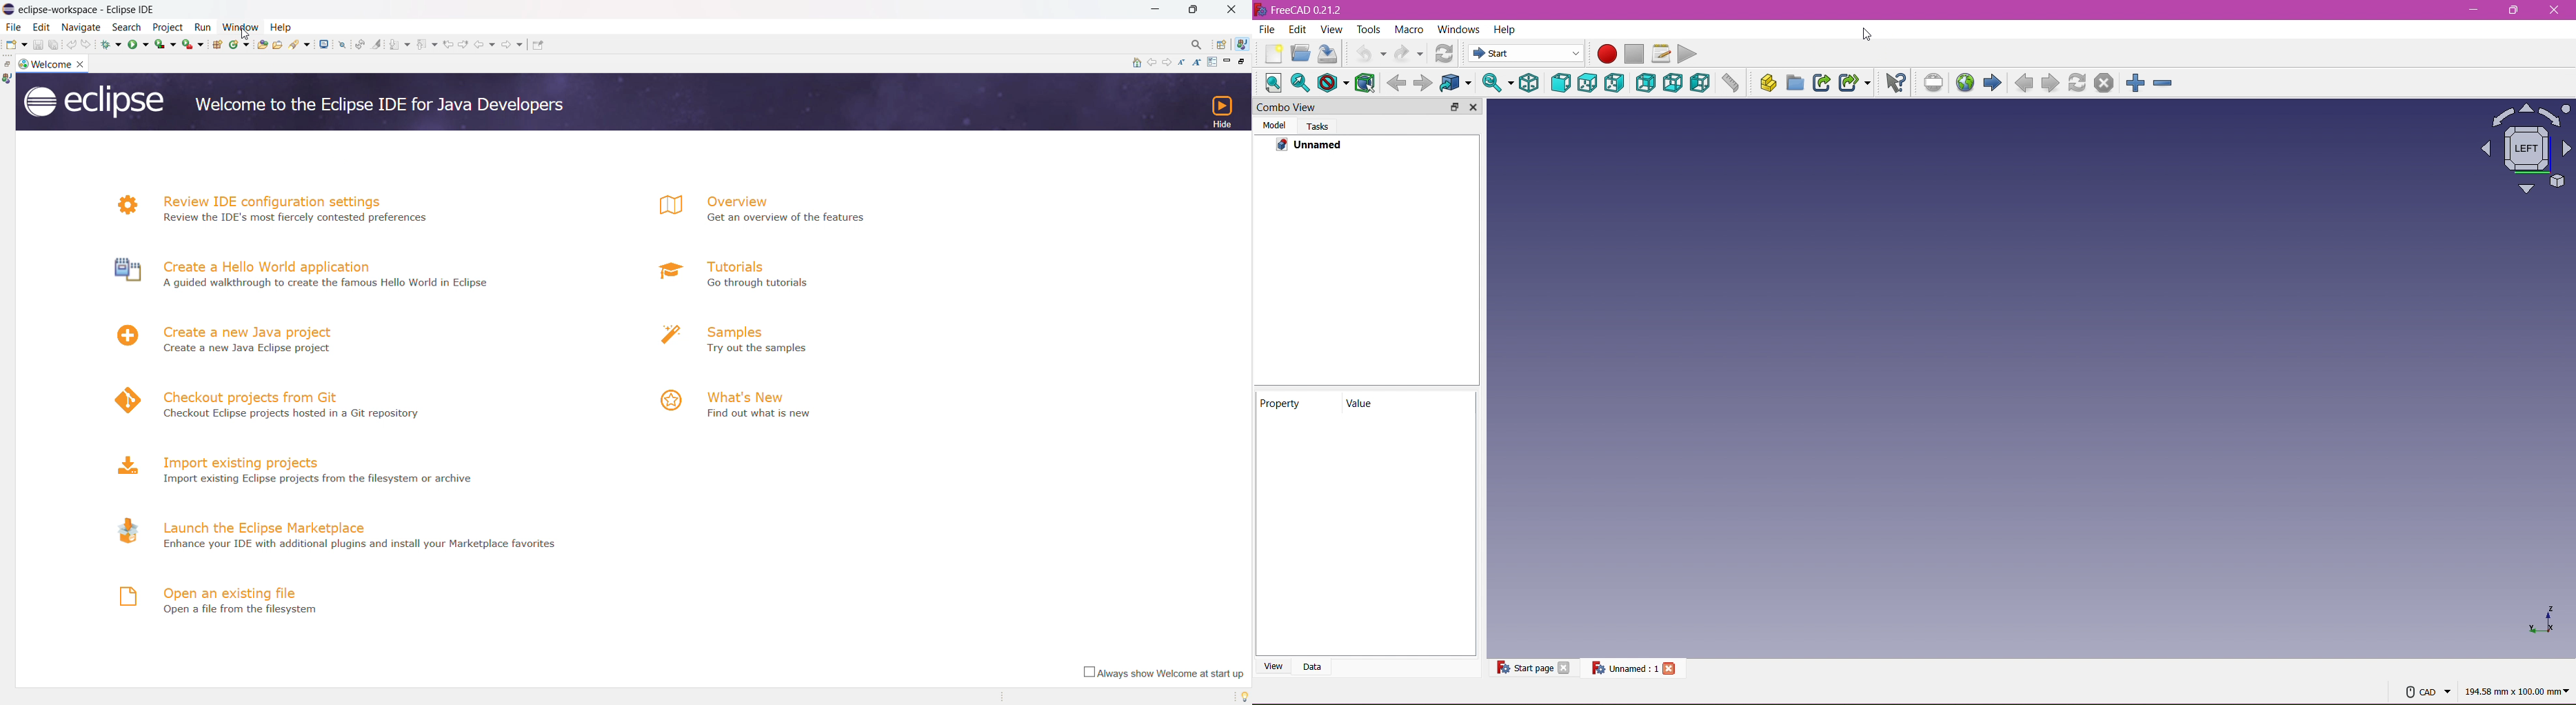  What do you see at coordinates (1456, 83) in the screenshot?
I see `Selection Filter` at bounding box center [1456, 83].